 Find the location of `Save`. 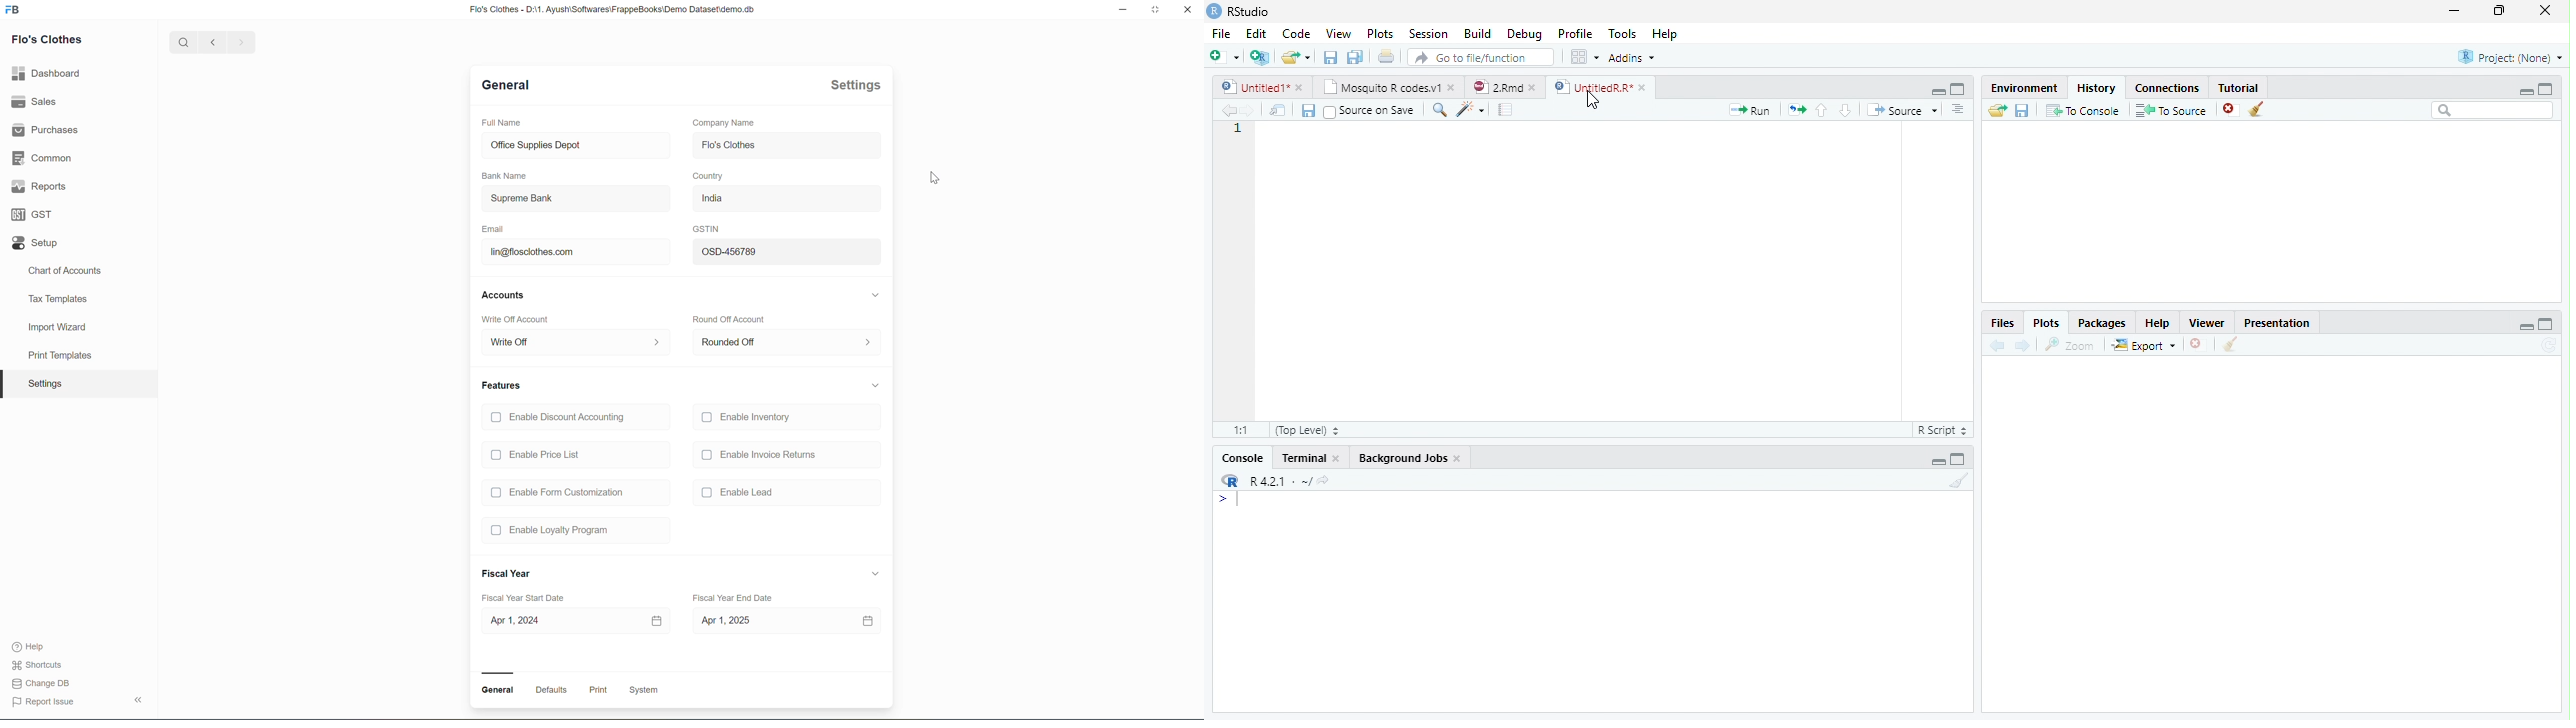

Save is located at coordinates (1306, 109).